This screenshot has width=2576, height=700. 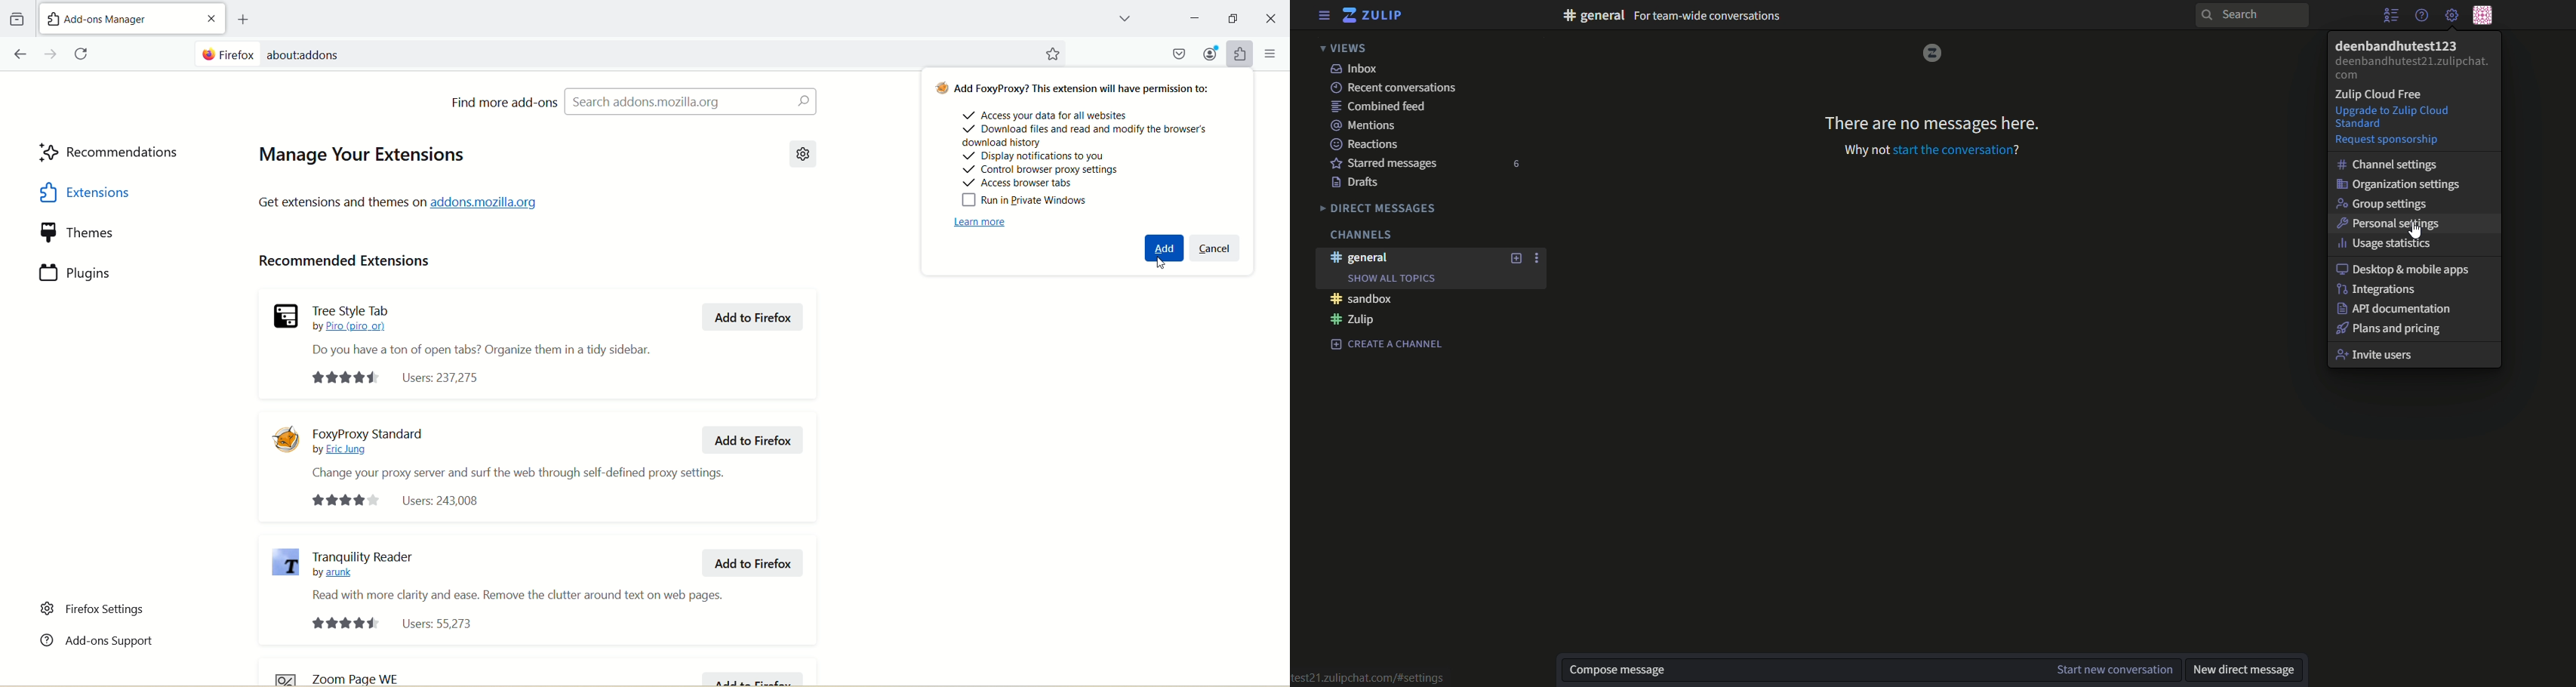 I want to click on zoom page WE, so click(x=348, y=676).